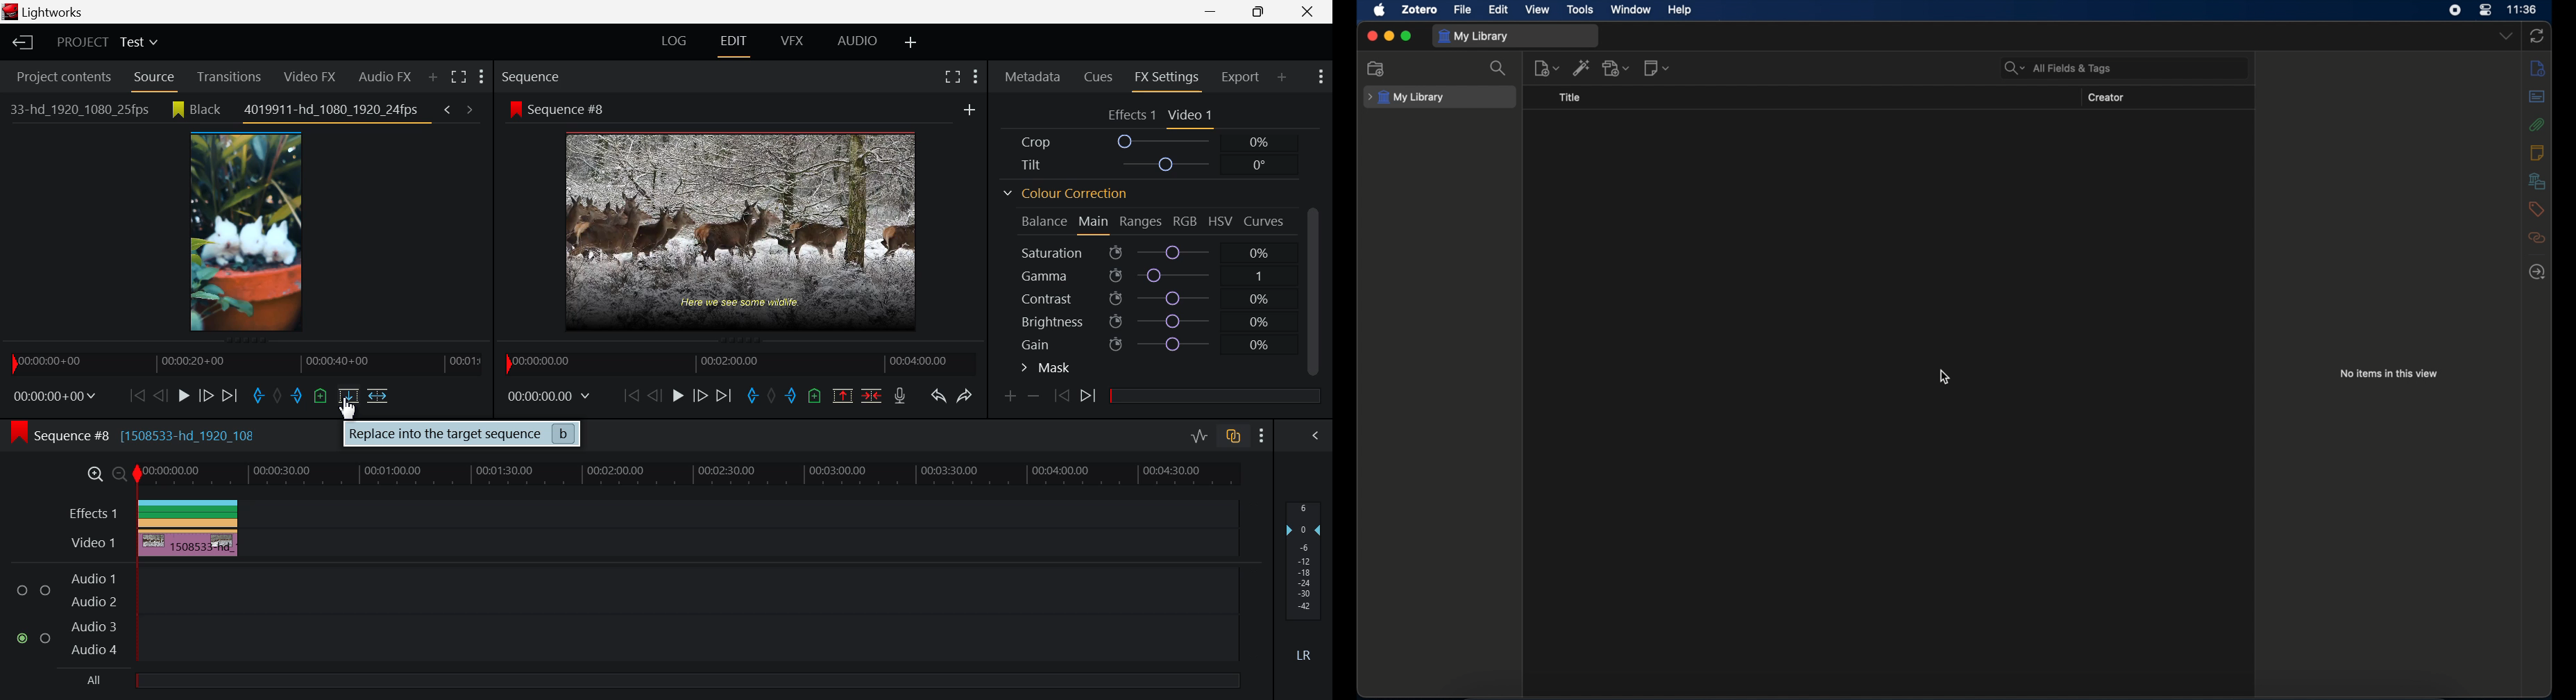  What do you see at coordinates (60, 78) in the screenshot?
I see `Project contents Tab Open` at bounding box center [60, 78].